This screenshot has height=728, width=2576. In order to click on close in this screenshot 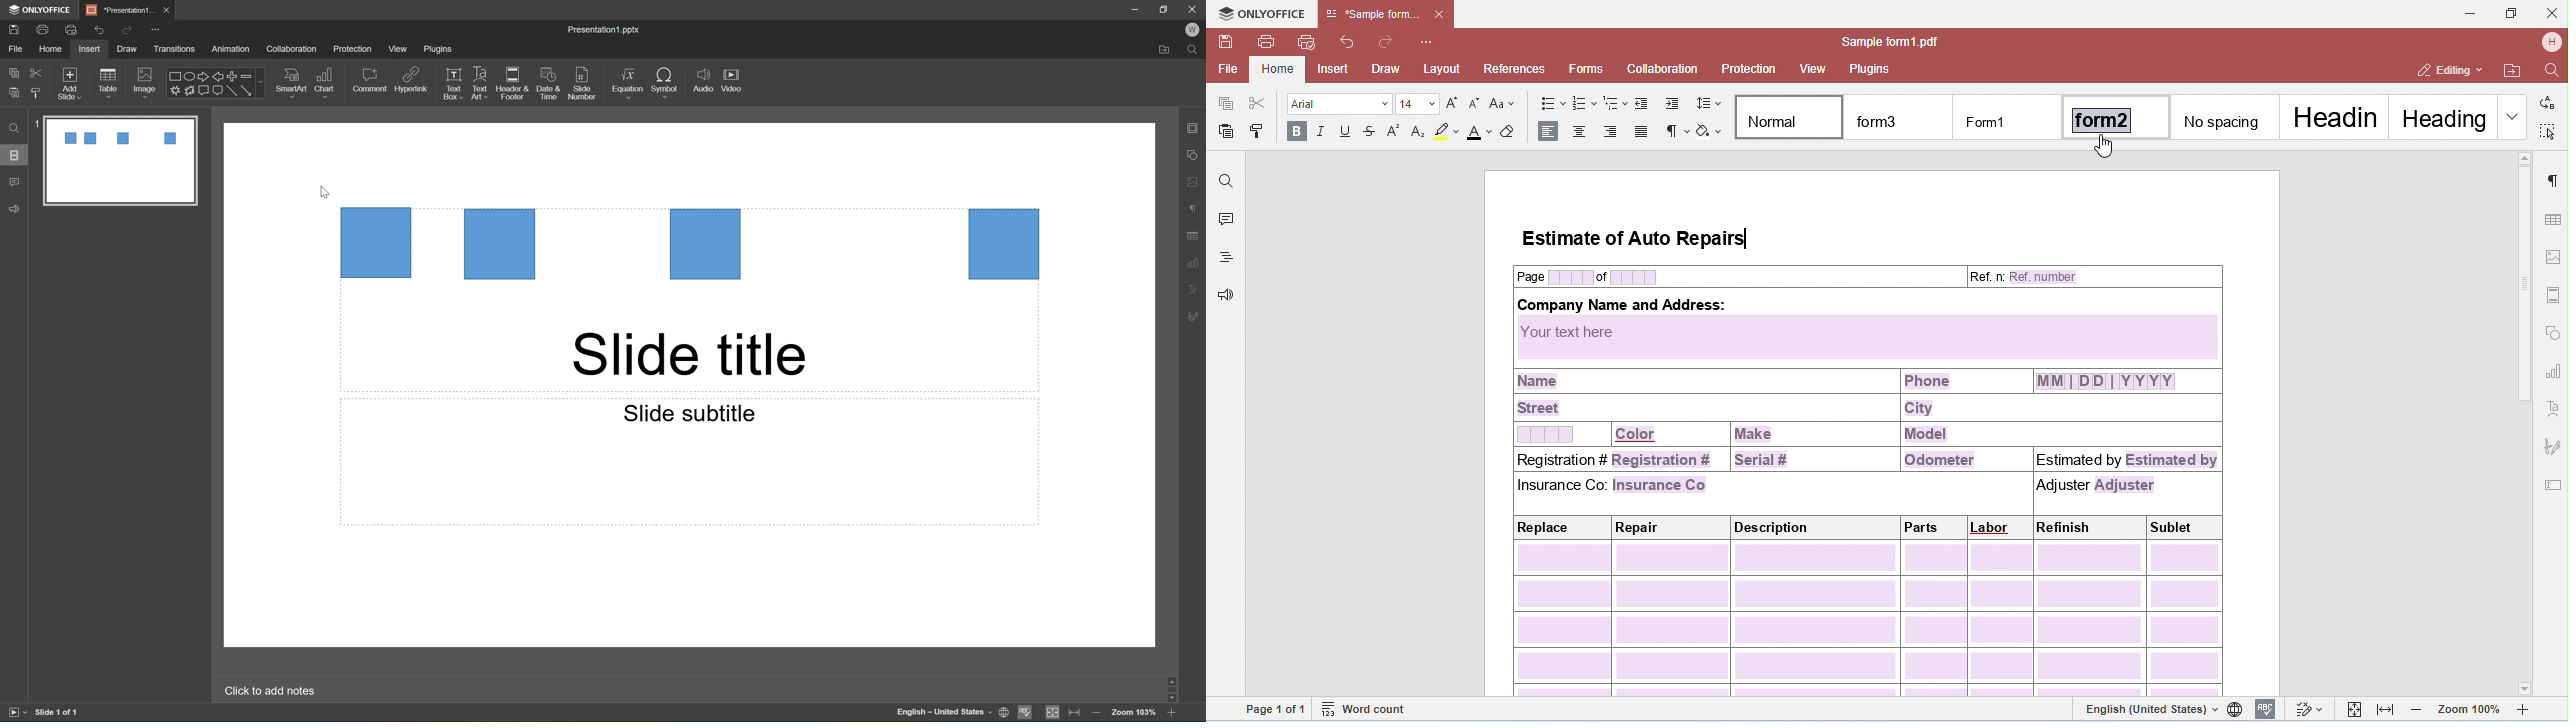, I will do `click(169, 10)`.